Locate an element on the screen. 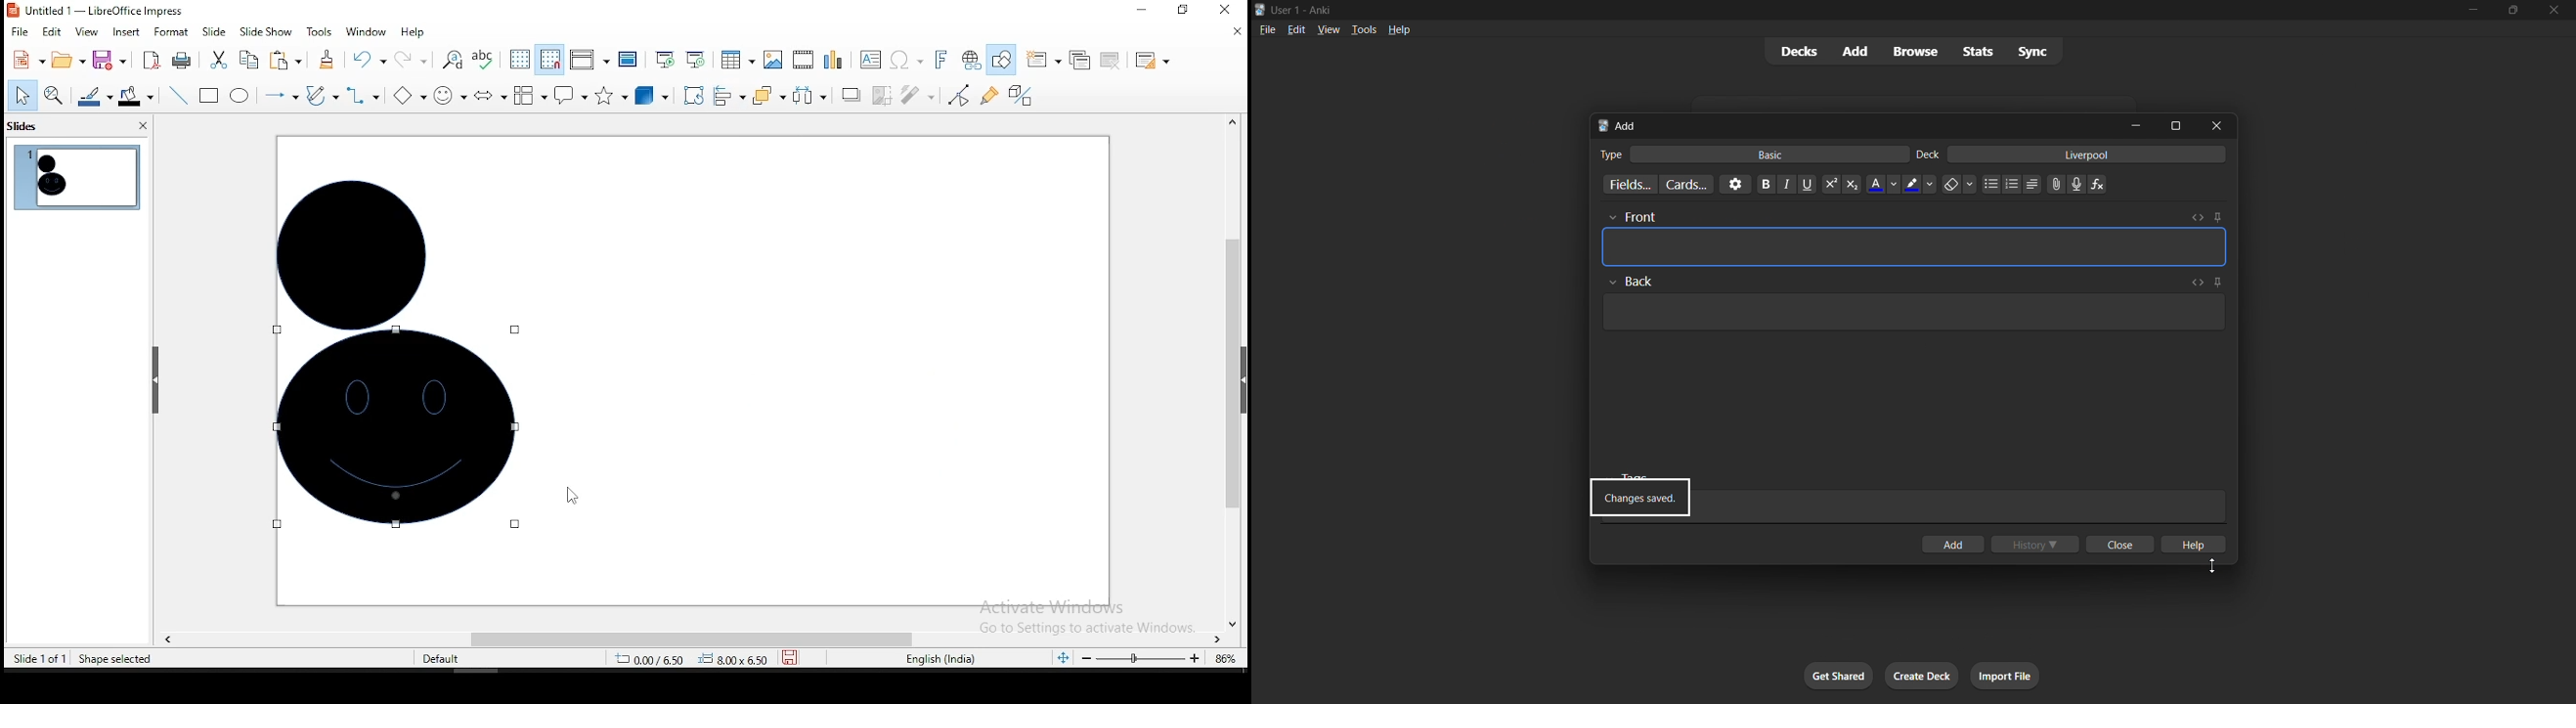 Image resolution: width=2576 pixels, height=728 pixels. find and replace is located at coordinates (453, 59).